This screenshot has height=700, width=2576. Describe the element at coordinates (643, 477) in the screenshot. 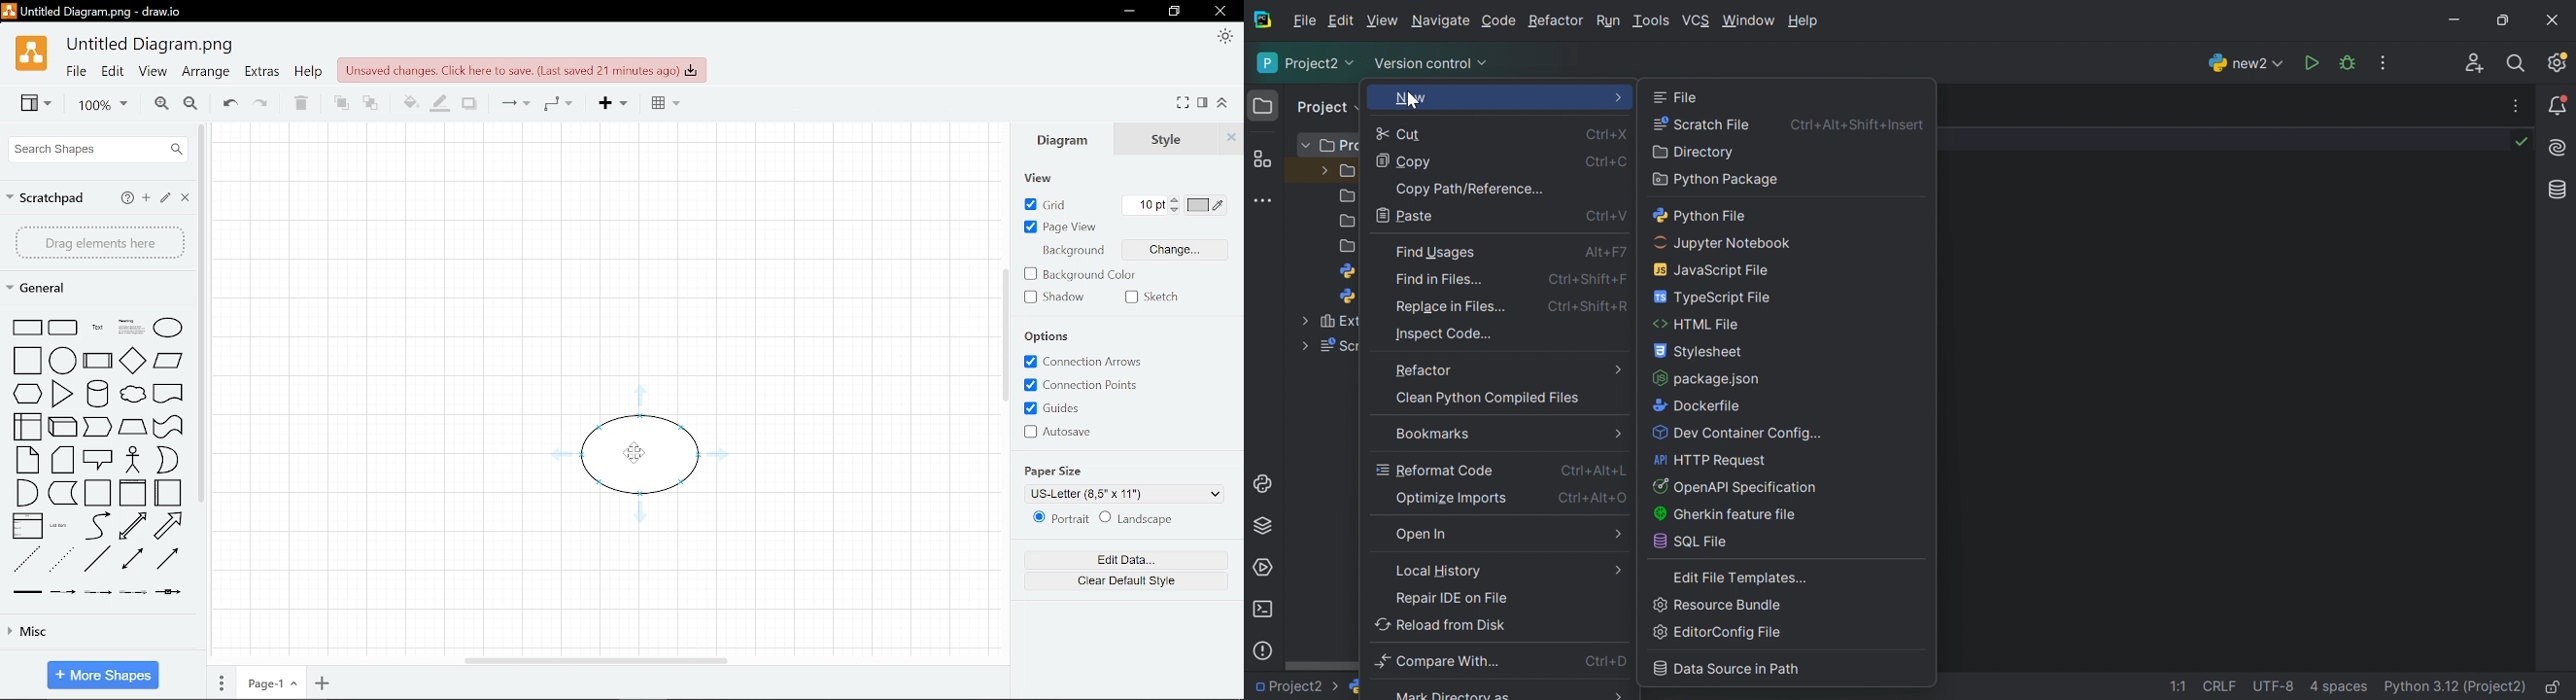

I see `Current diagram` at that location.